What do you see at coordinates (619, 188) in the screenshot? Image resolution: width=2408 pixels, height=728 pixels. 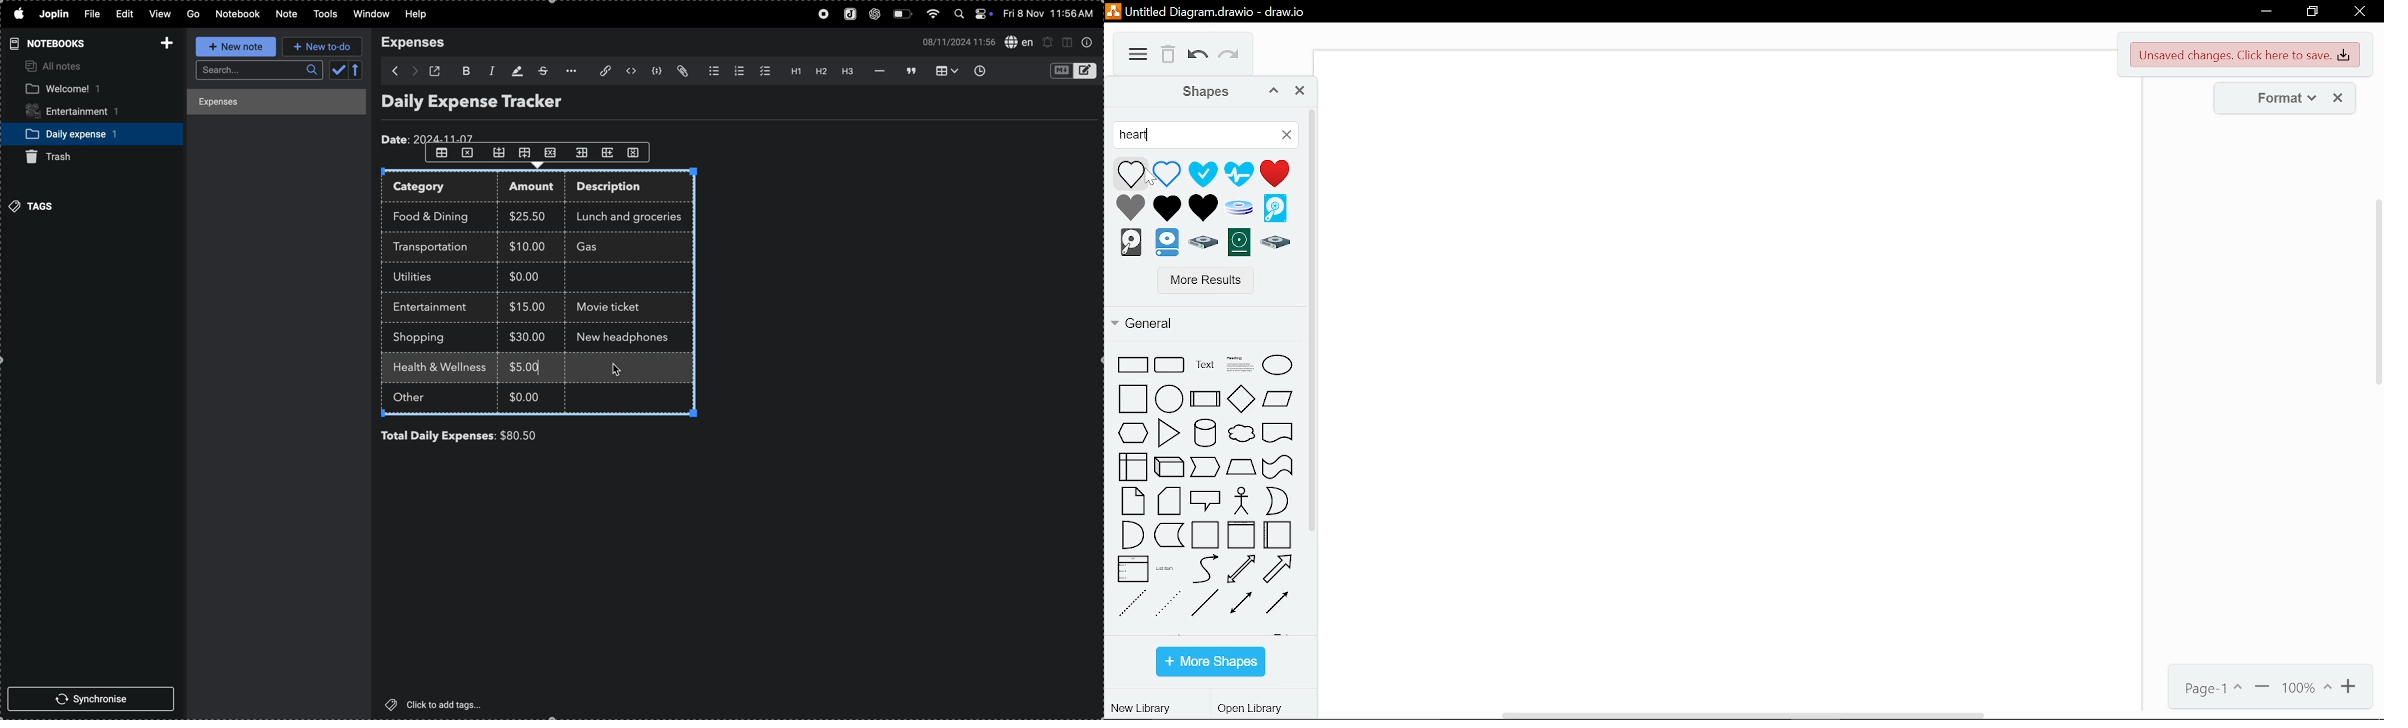 I see `description` at bounding box center [619, 188].